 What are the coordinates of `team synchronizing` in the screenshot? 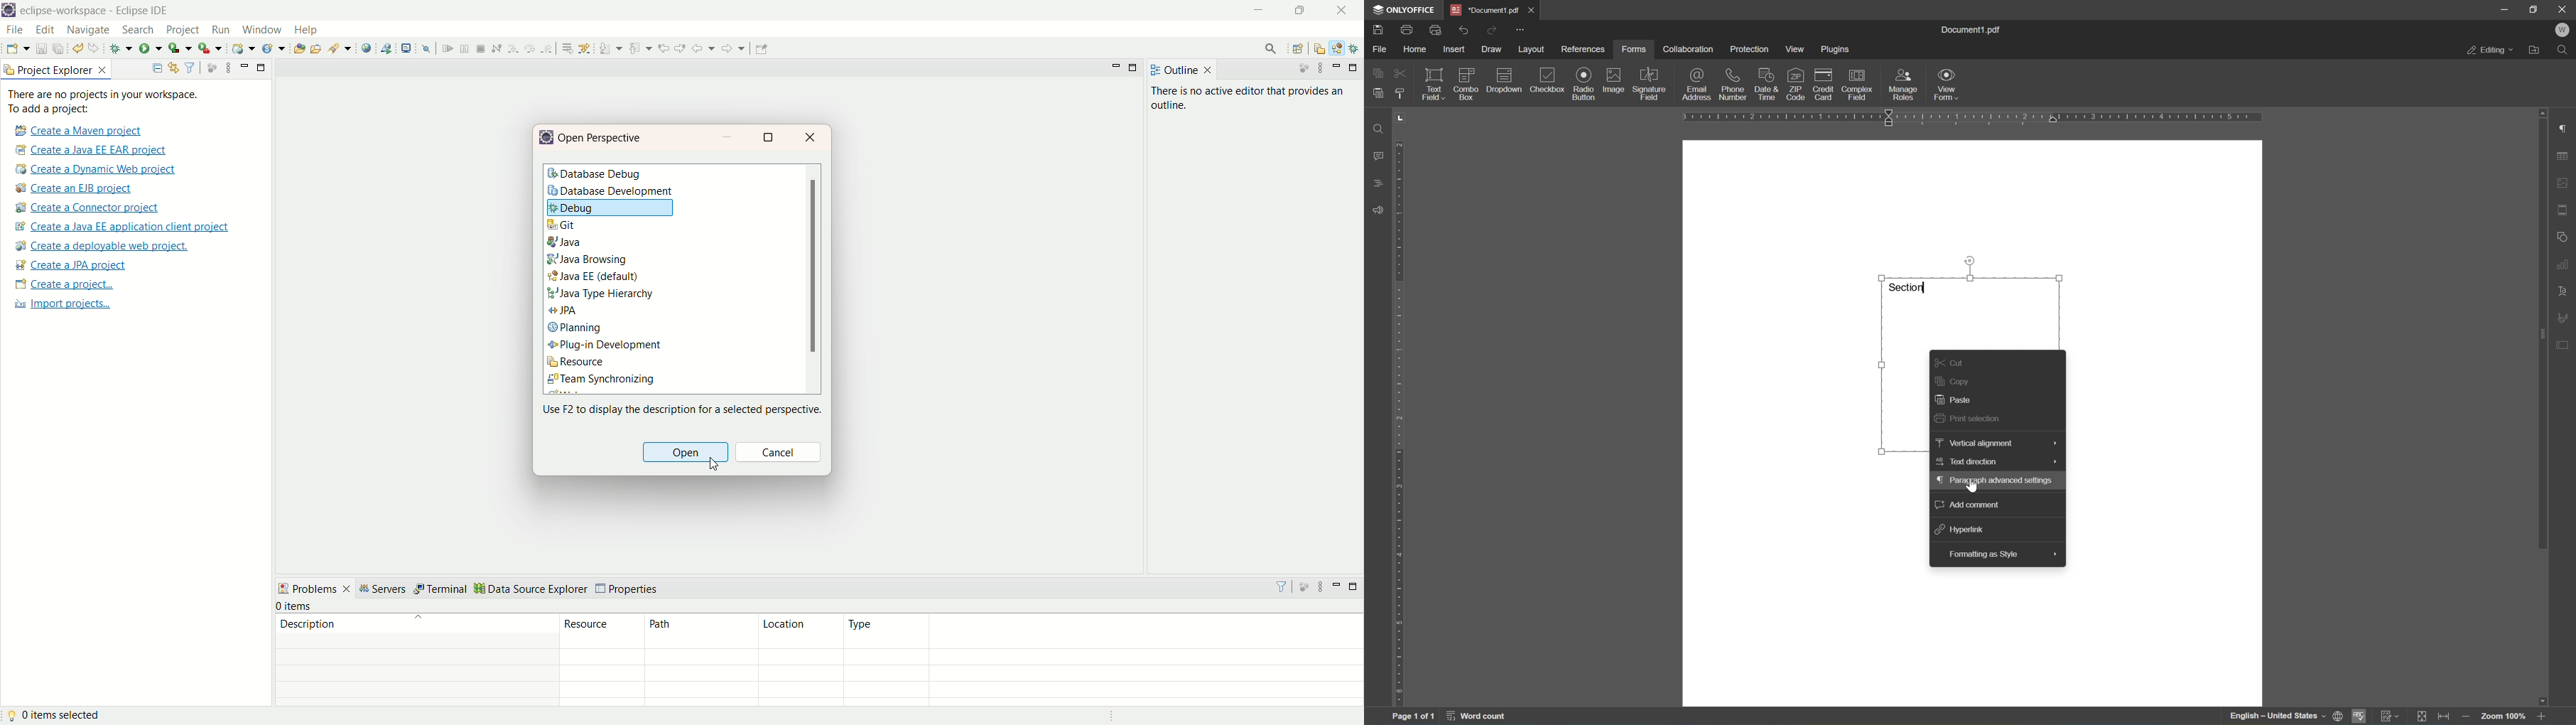 It's located at (602, 381).